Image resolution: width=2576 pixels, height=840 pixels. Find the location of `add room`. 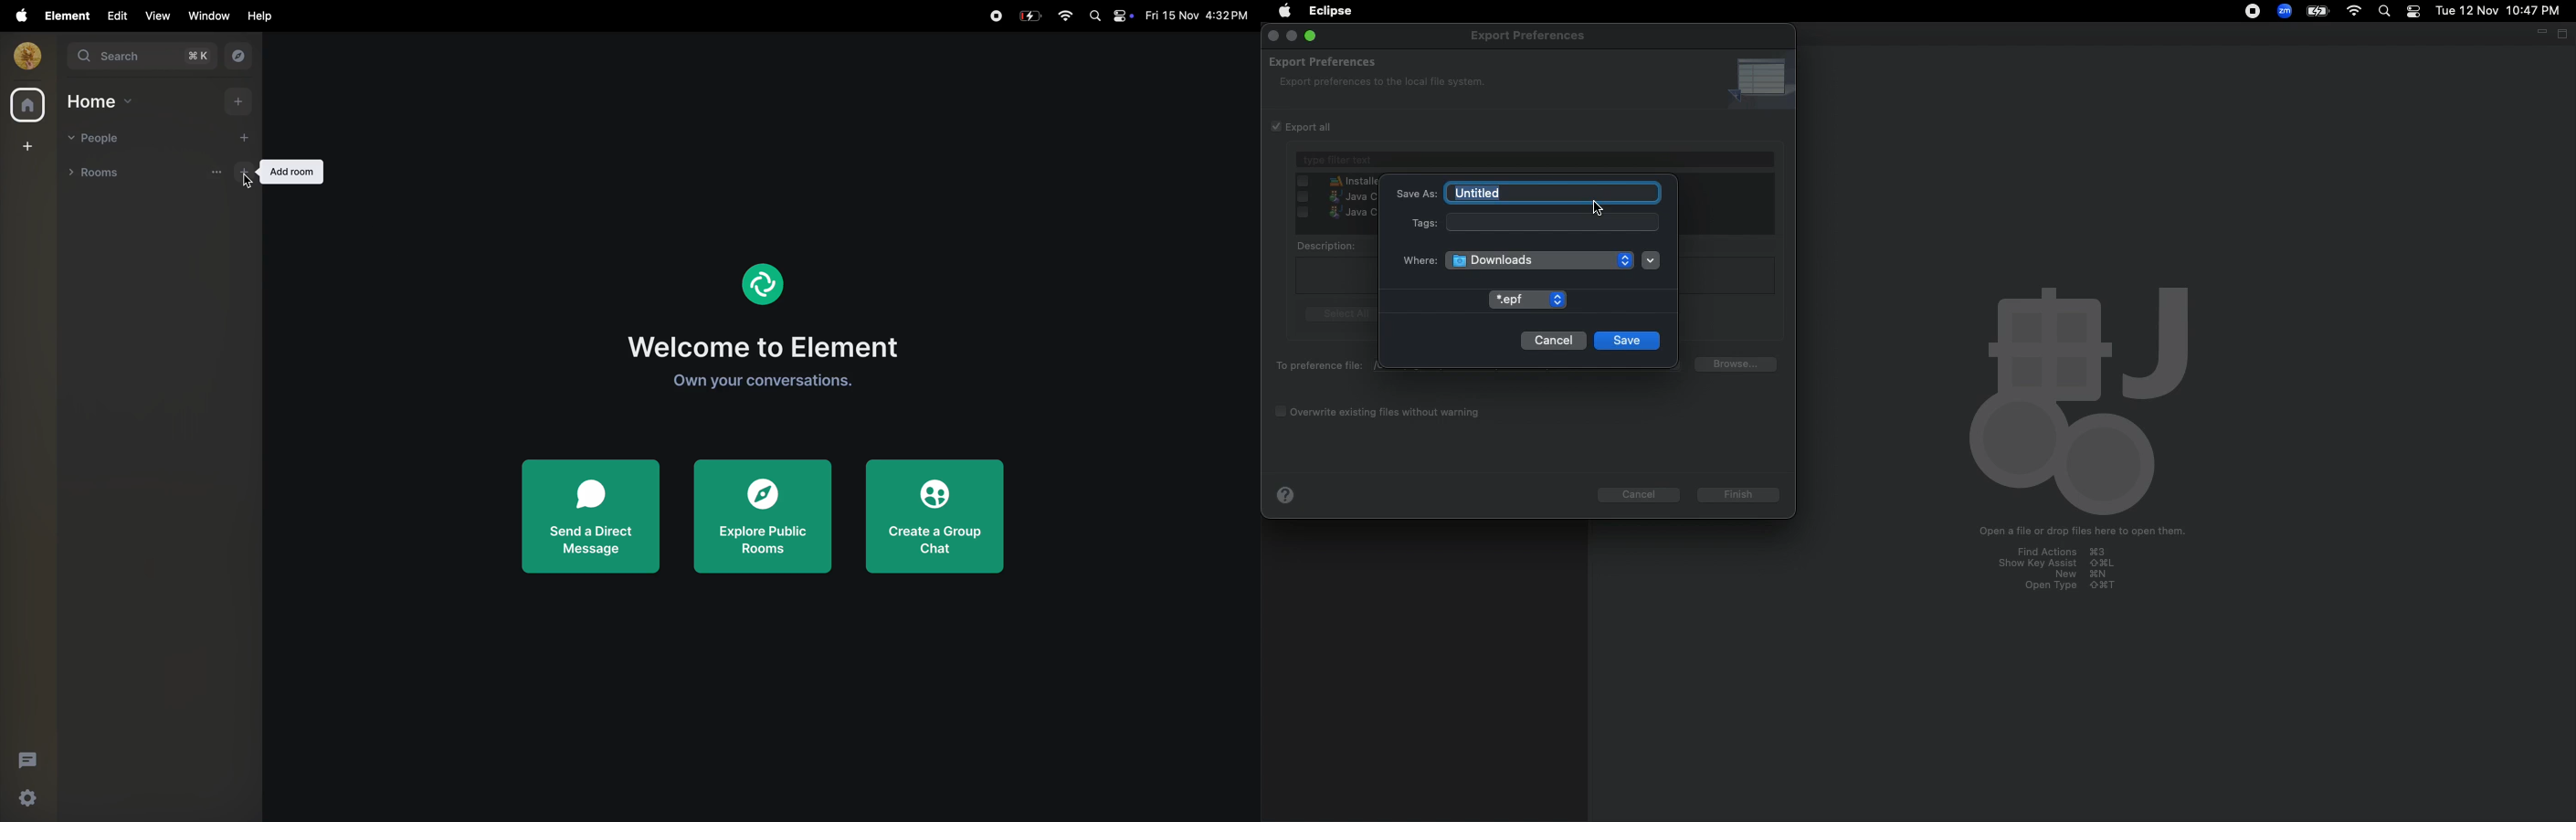

add room is located at coordinates (293, 173).